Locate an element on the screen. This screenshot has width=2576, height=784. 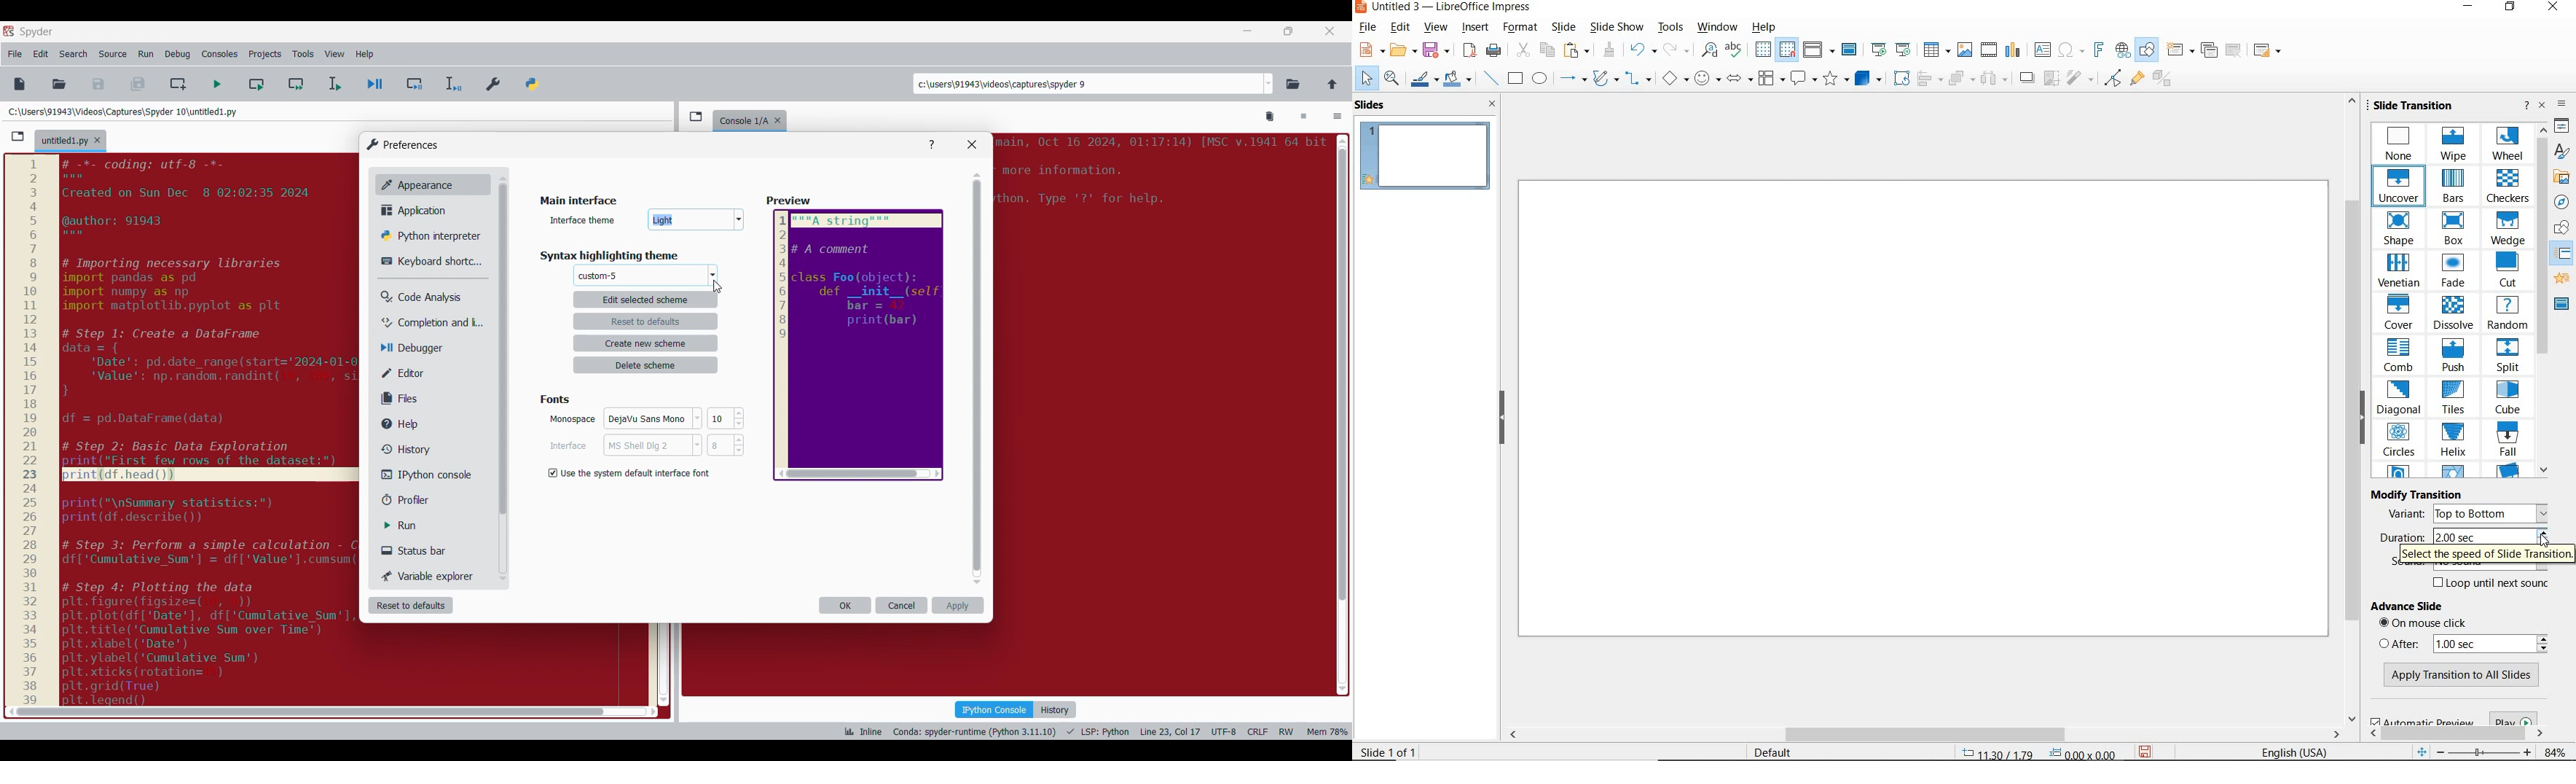
Keyboard shortcut is located at coordinates (426, 261).